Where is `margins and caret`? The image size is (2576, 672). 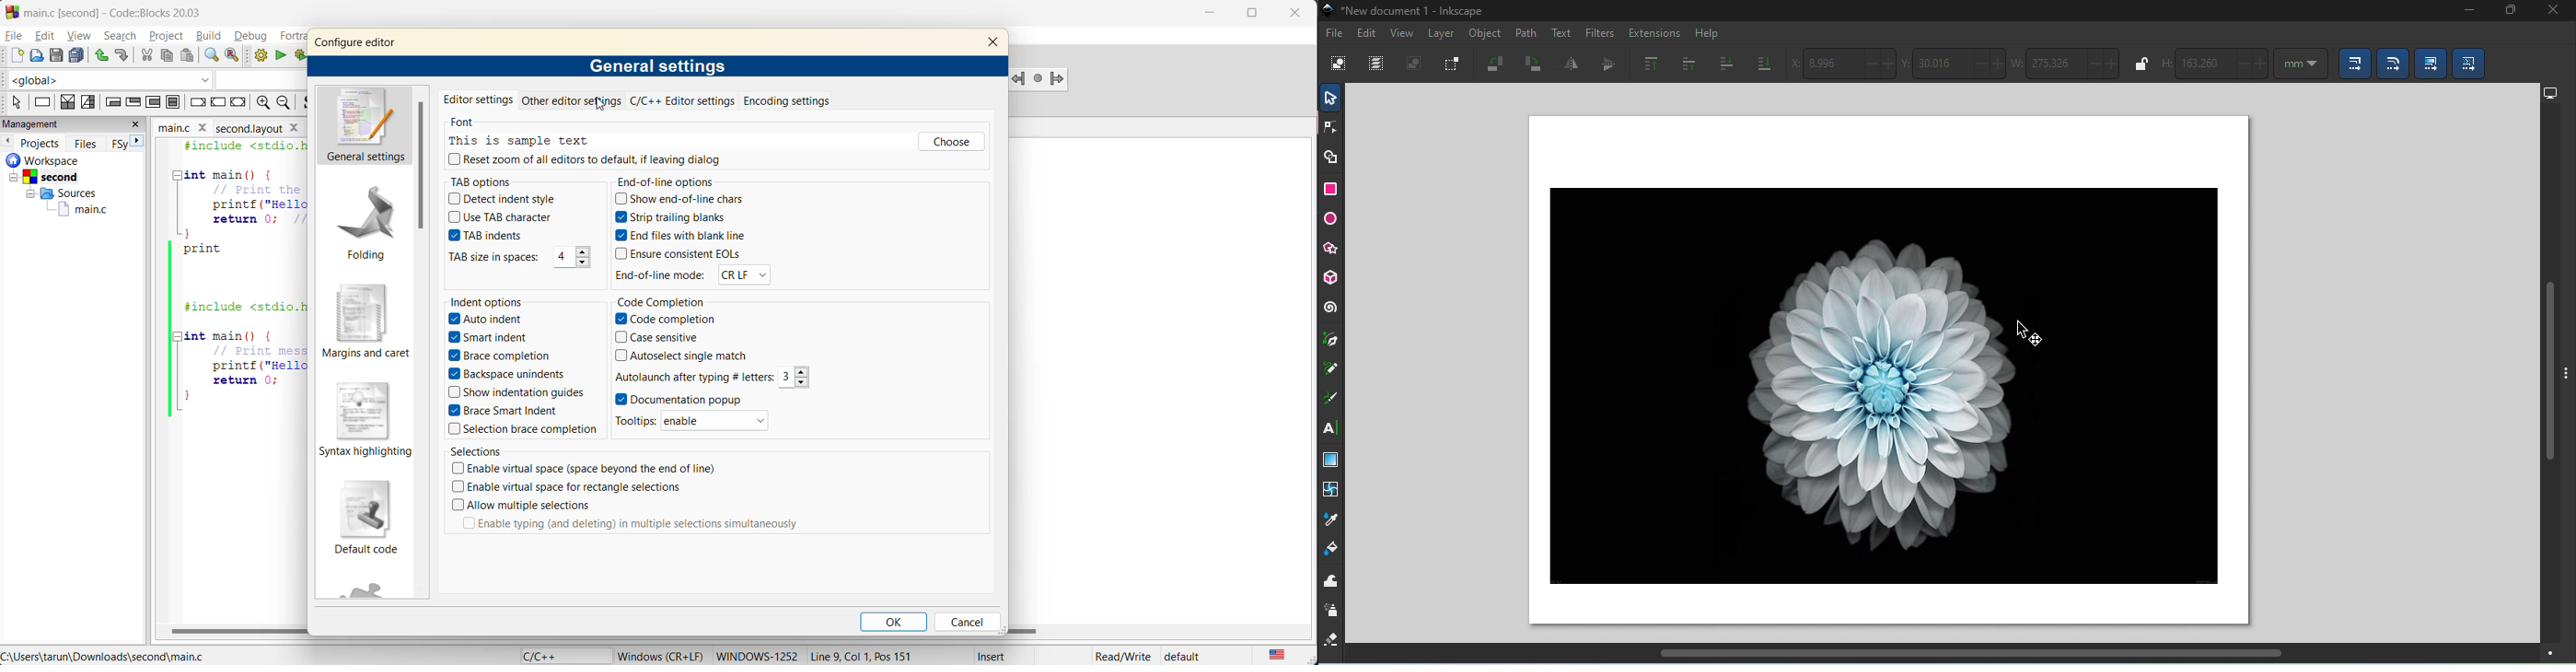
margins and caret is located at coordinates (367, 322).